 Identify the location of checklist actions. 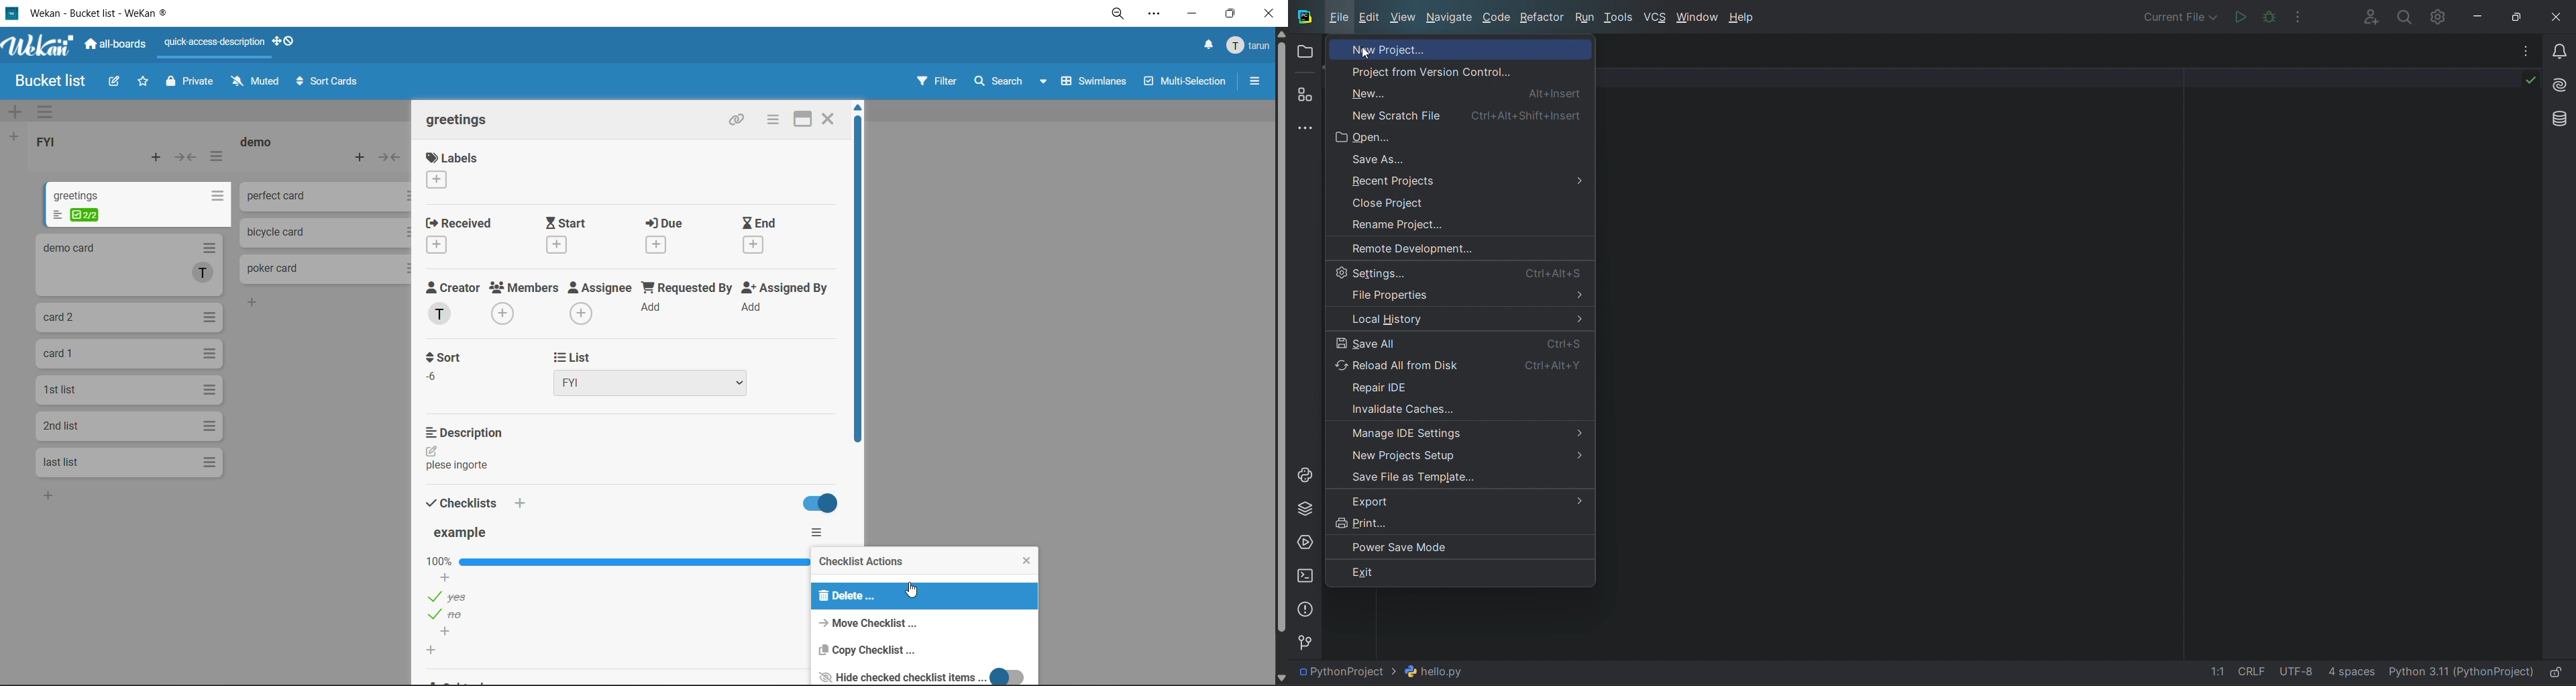
(864, 563).